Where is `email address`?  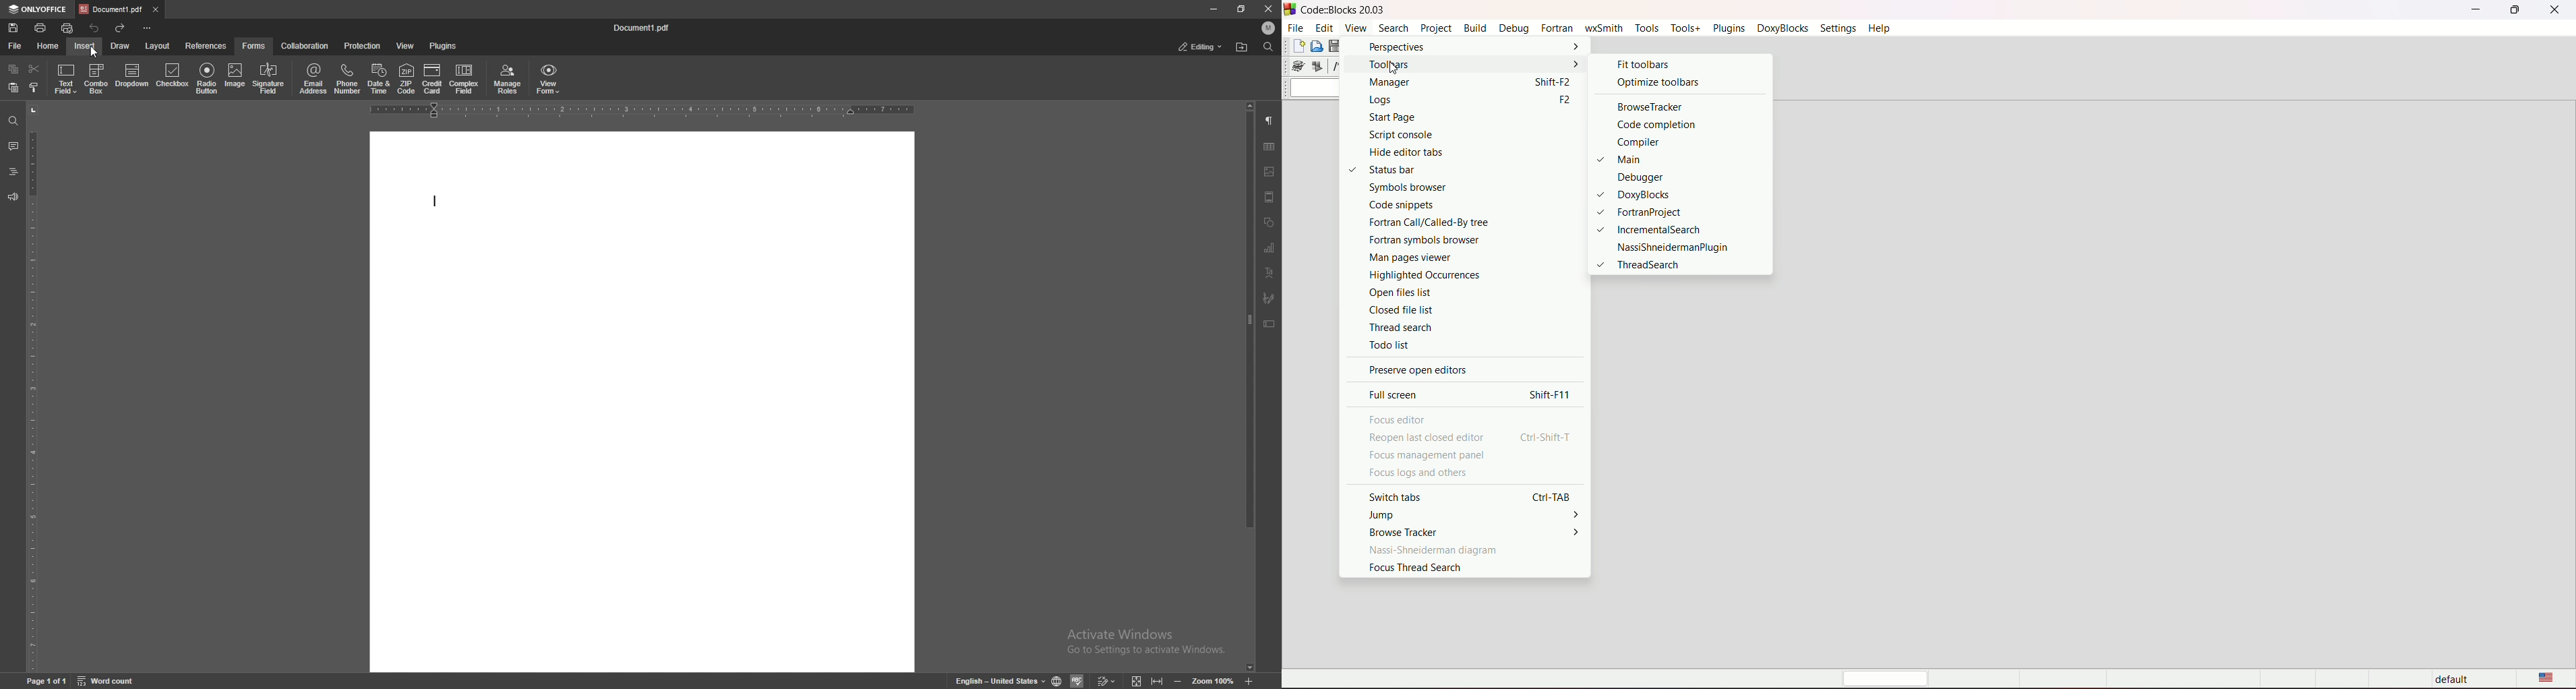 email address is located at coordinates (315, 79).